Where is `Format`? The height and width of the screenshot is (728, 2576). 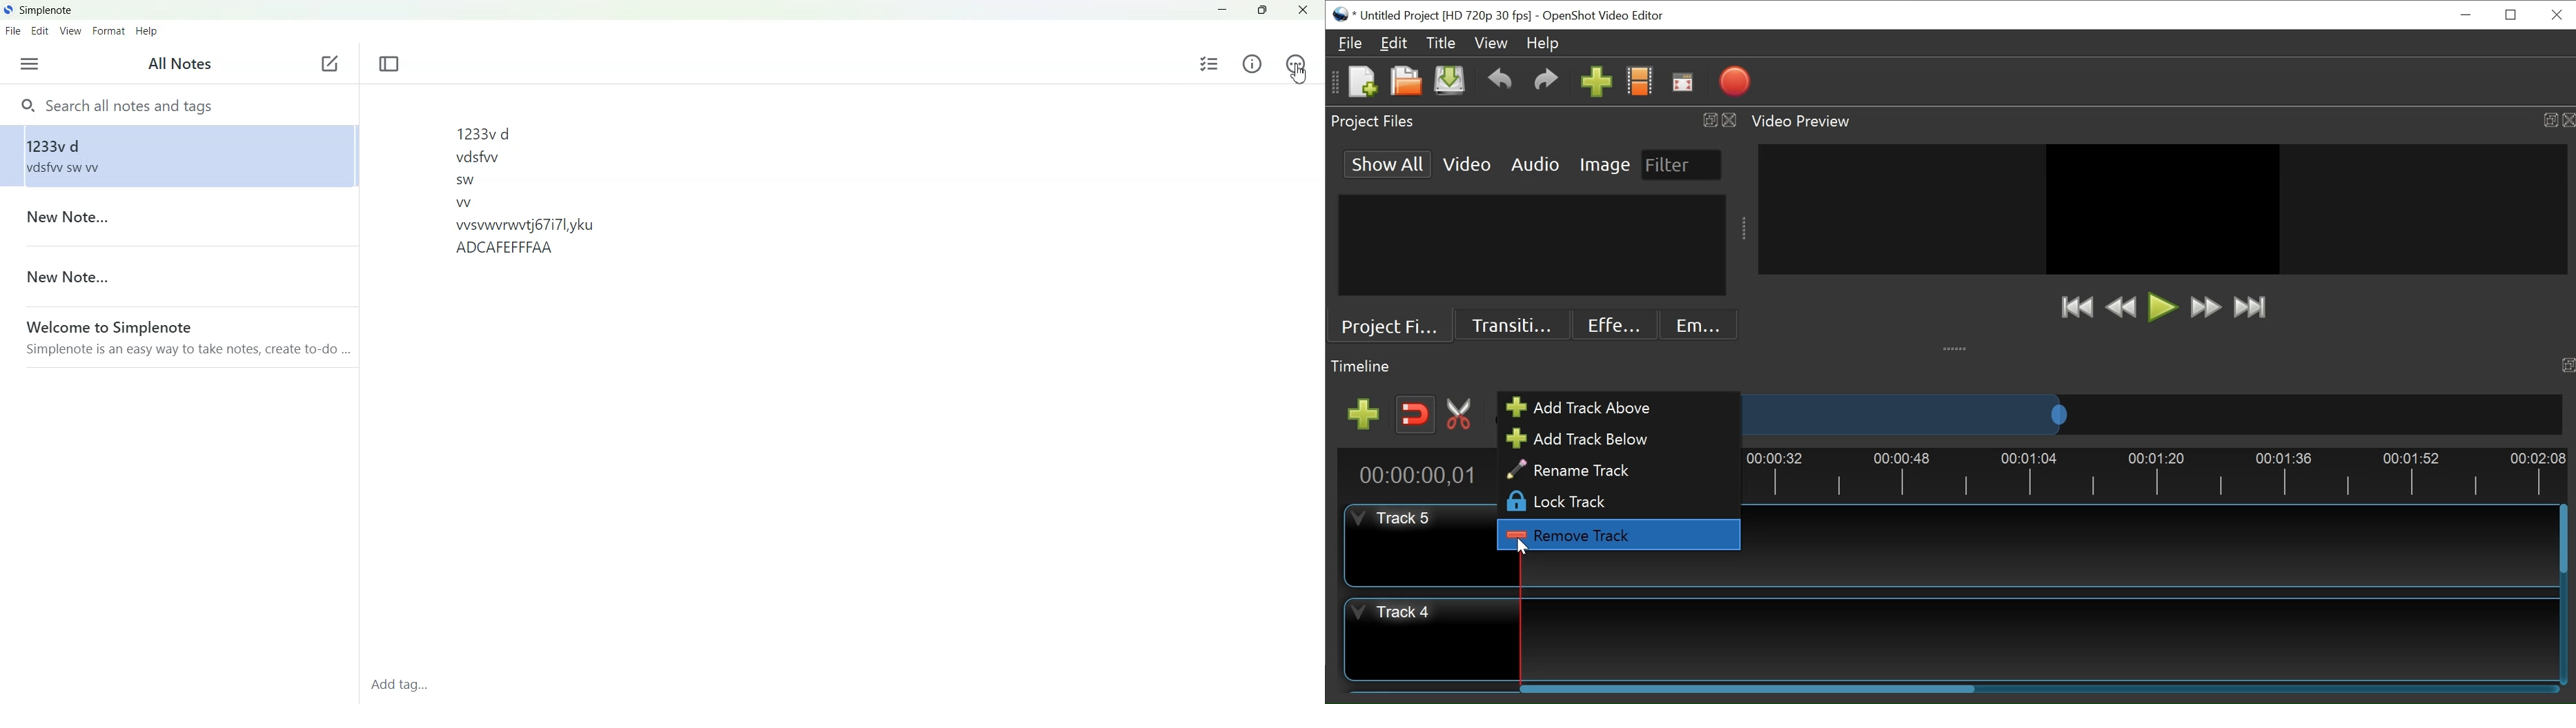 Format is located at coordinates (110, 30).